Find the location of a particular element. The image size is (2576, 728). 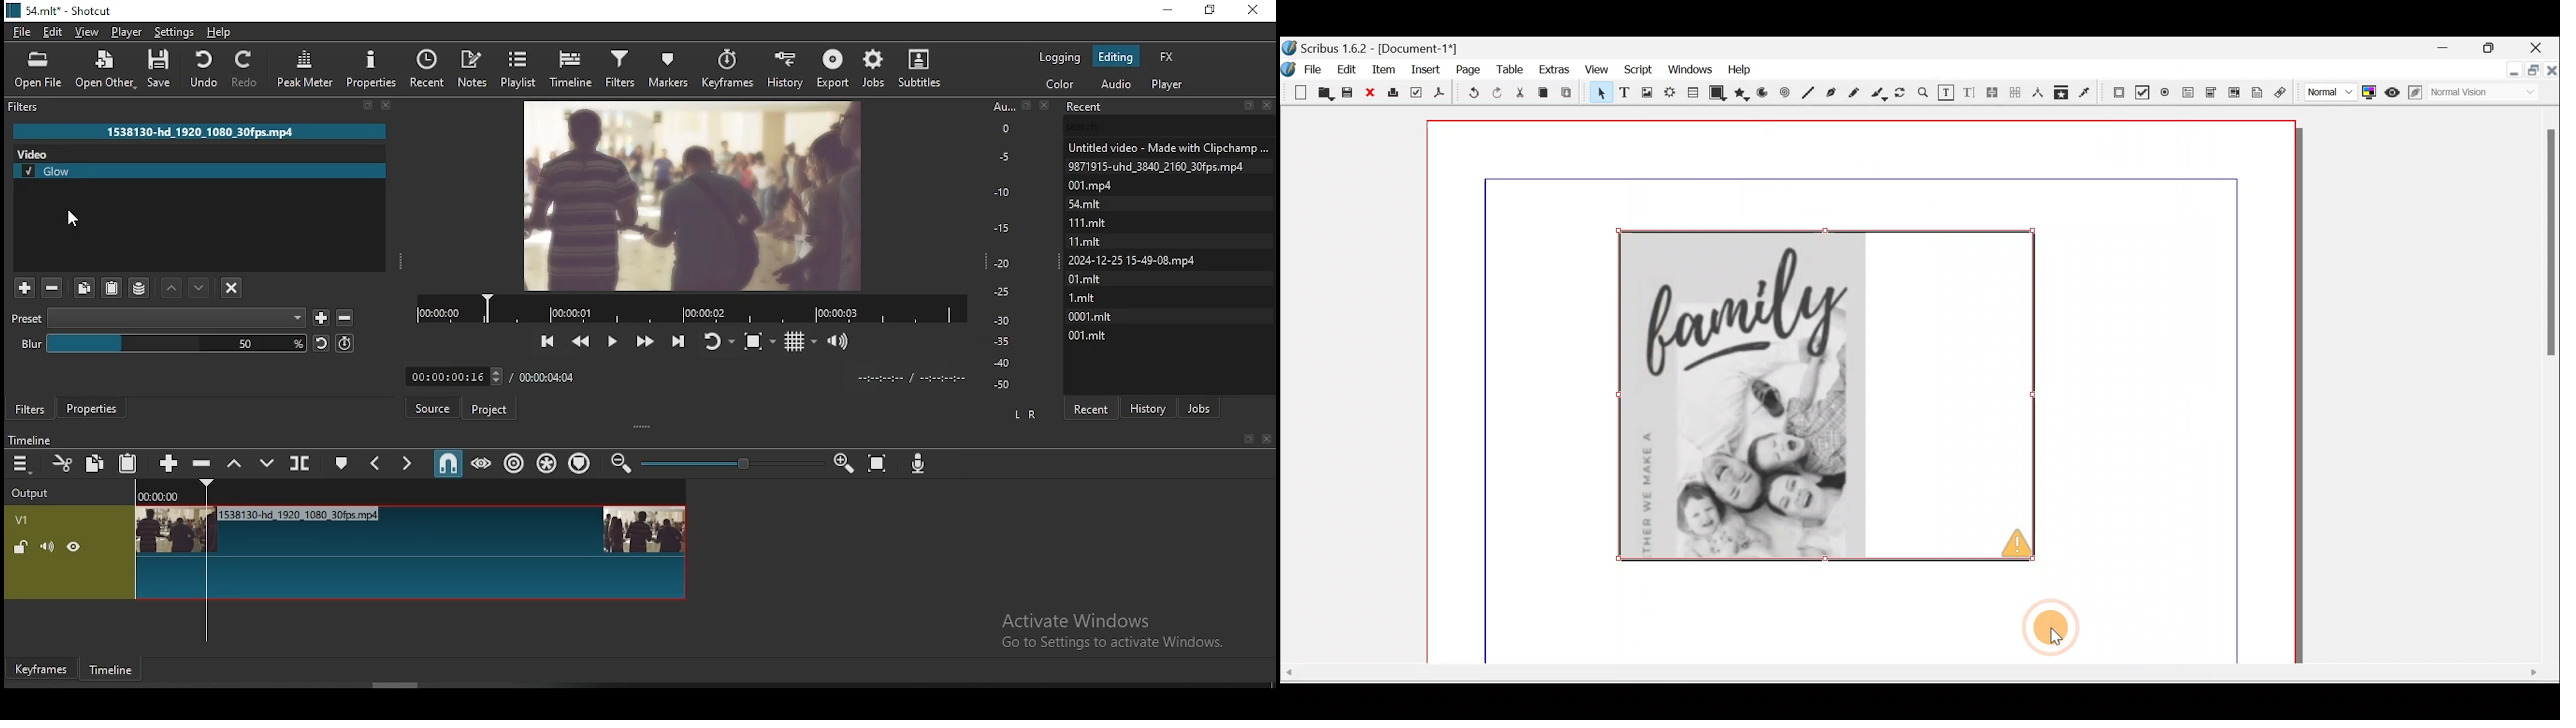

PDF radio button is located at coordinates (2166, 91).